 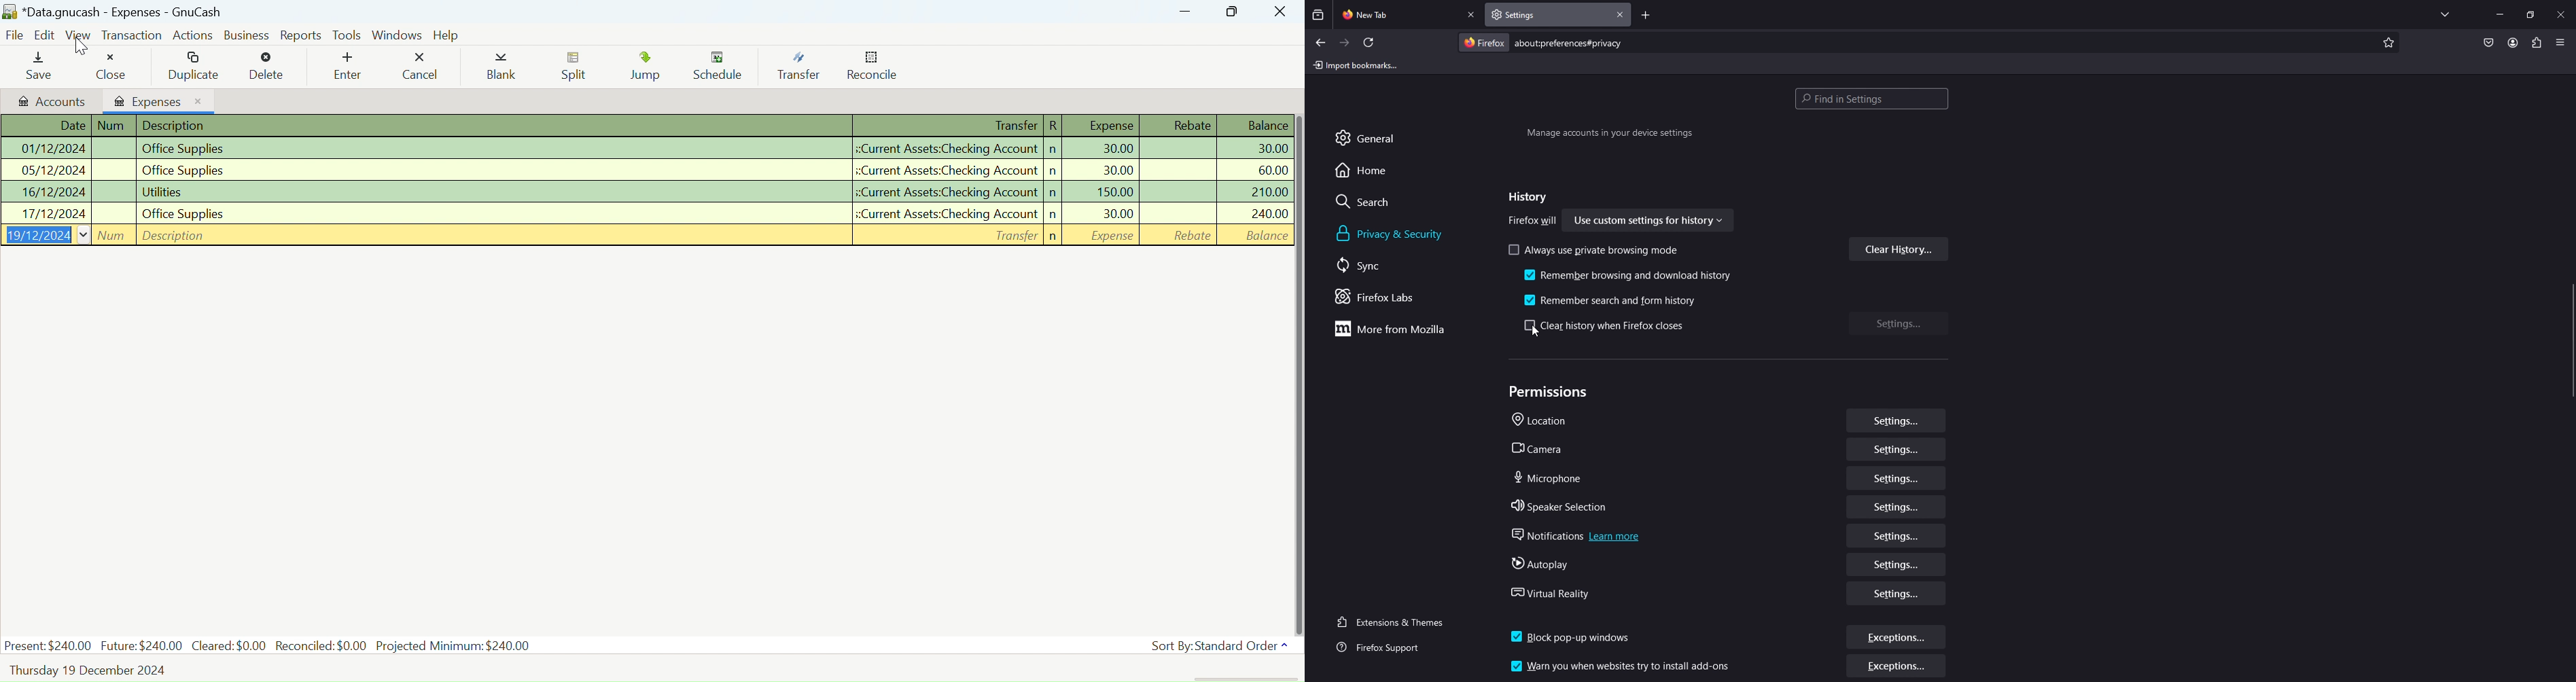 I want to click on Save, so click(x=37, y=67).